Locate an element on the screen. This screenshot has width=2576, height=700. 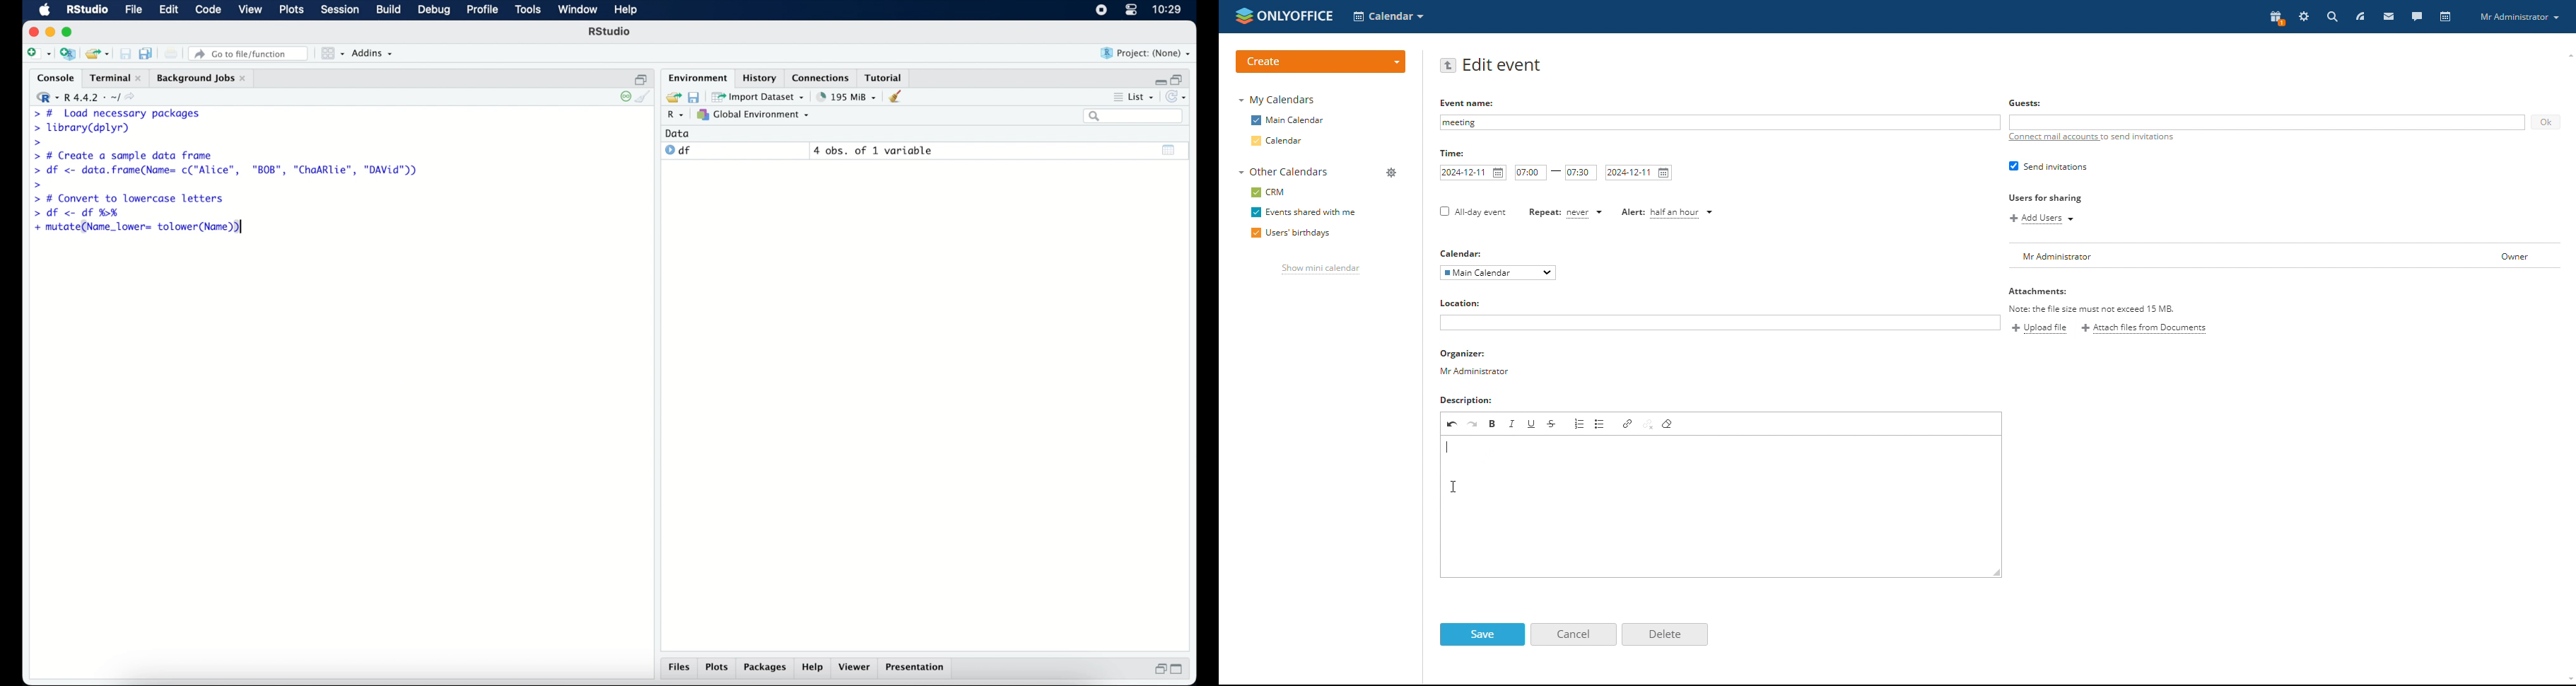
help is located at coordinates (813, 669).